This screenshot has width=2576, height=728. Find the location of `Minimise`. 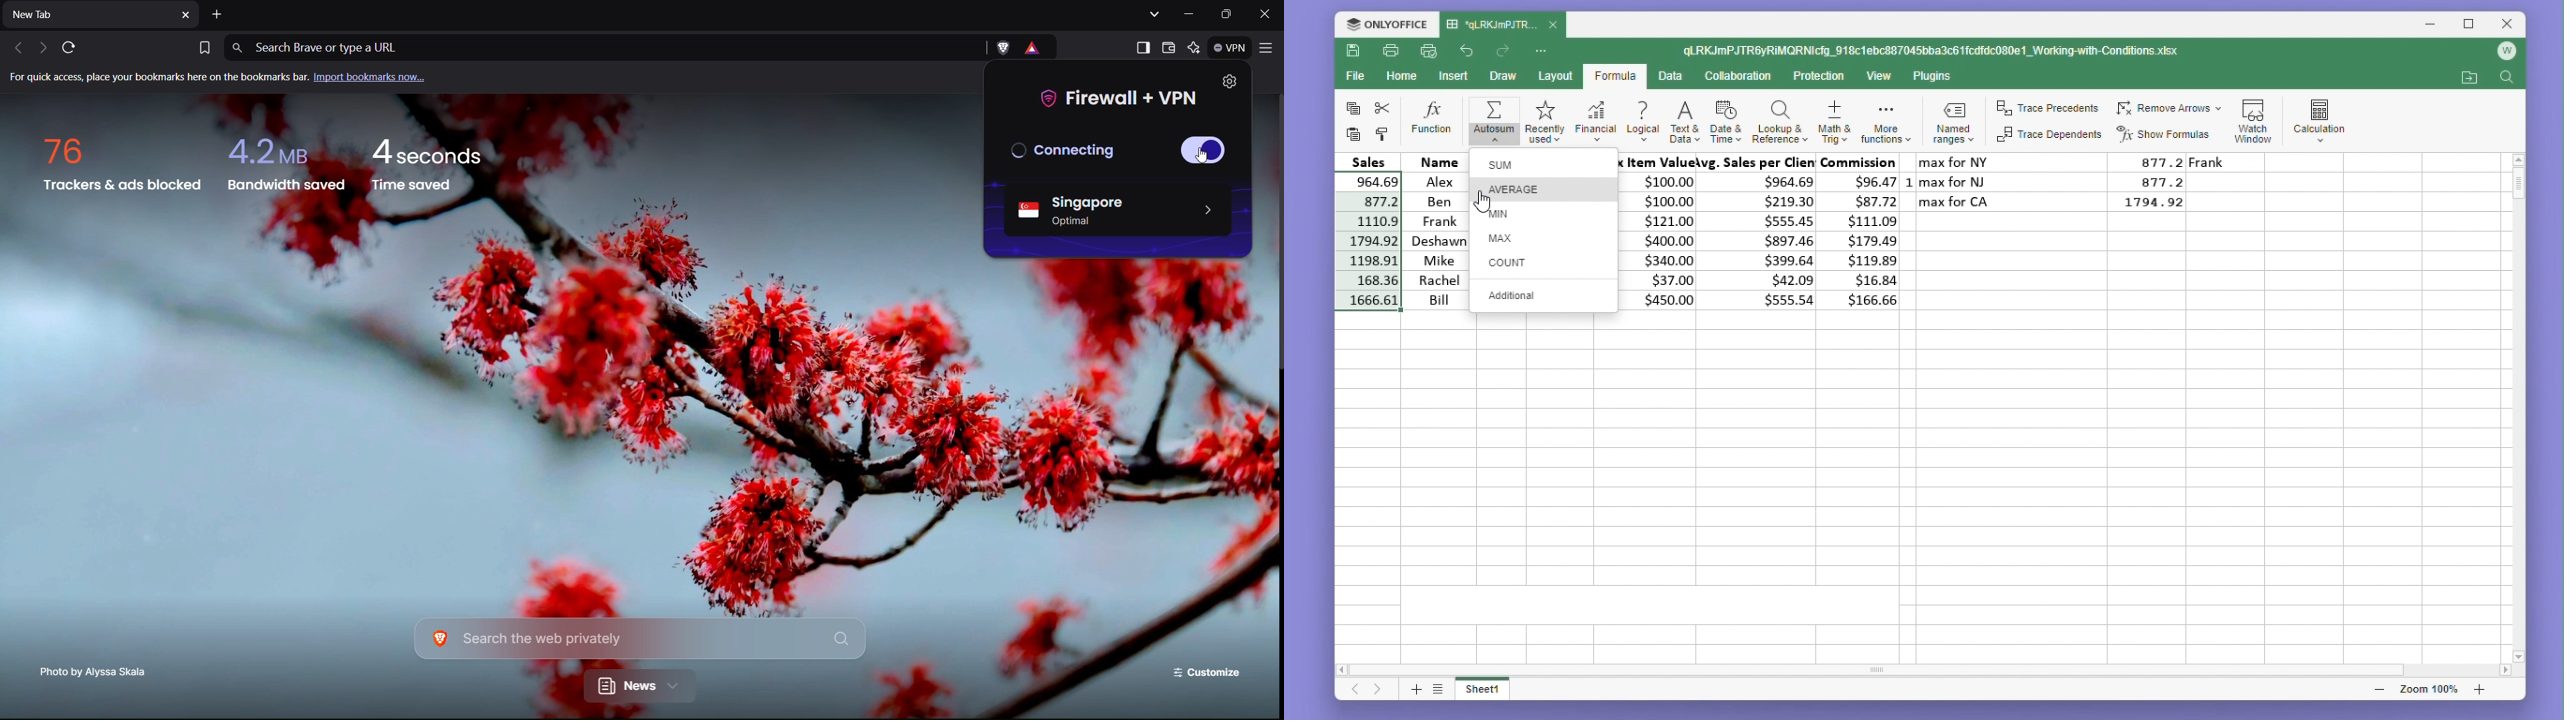

Minimise is located at coordinates (2431, 25).